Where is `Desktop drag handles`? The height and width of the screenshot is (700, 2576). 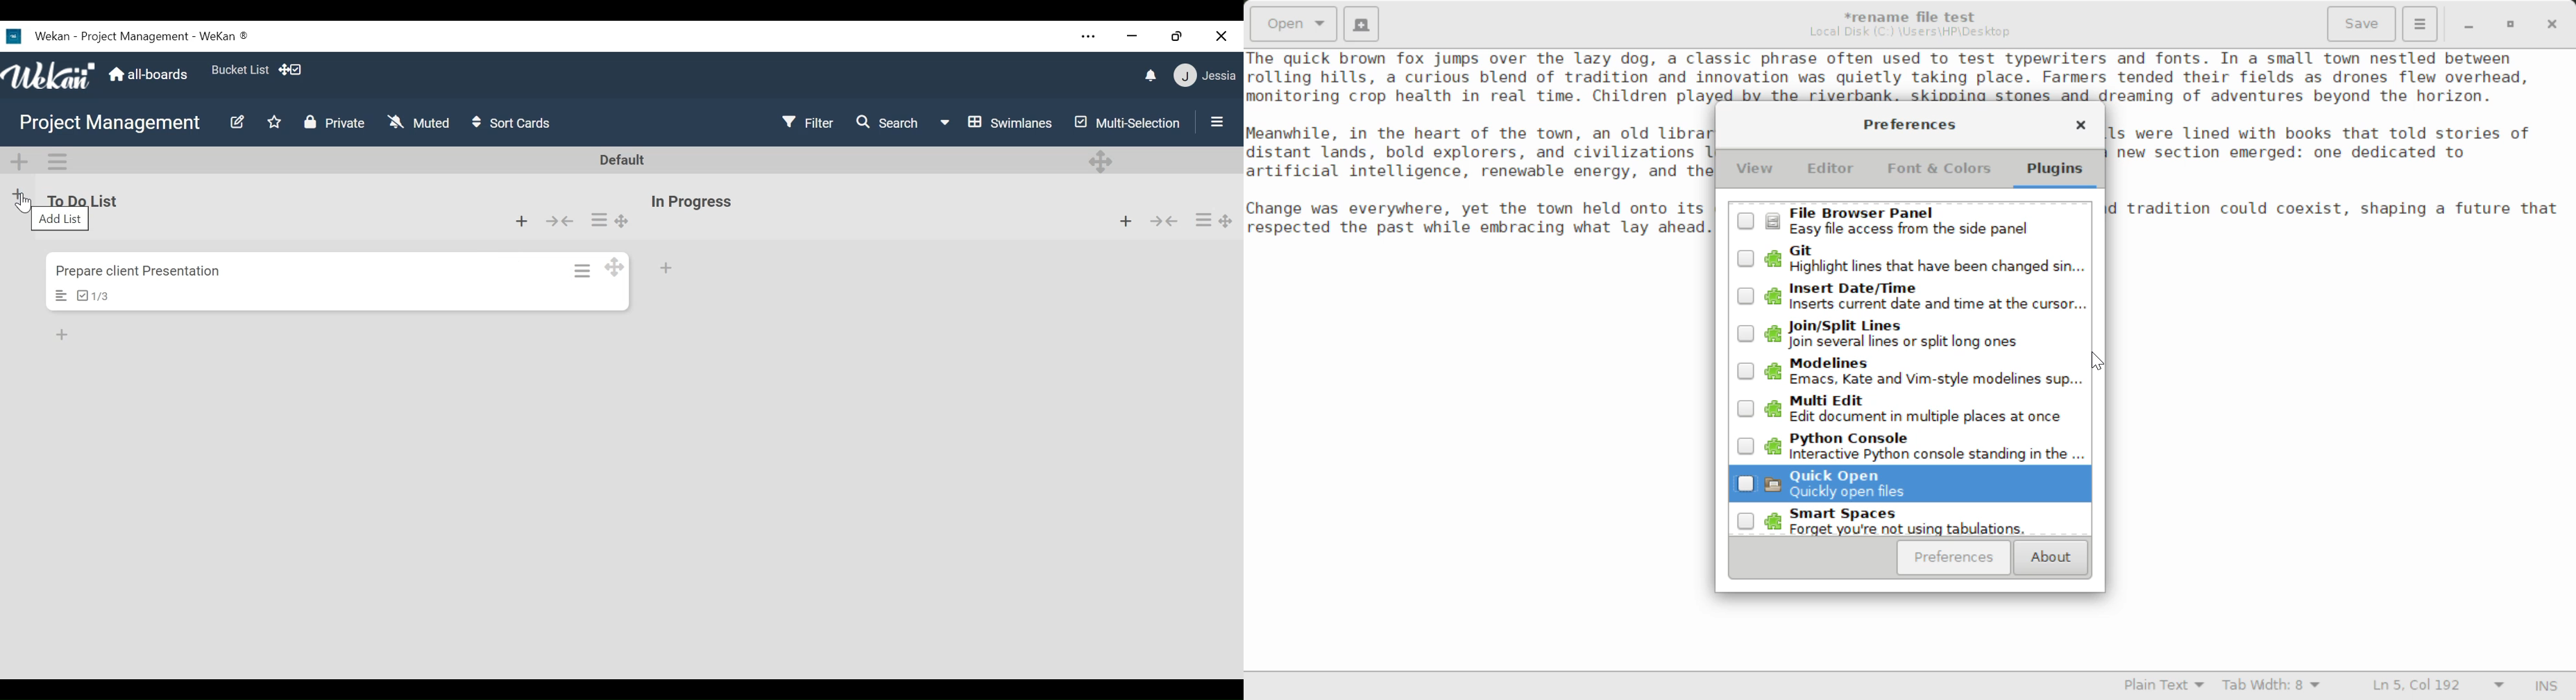 Desktop drag handles is located at coordinates (615, 268).